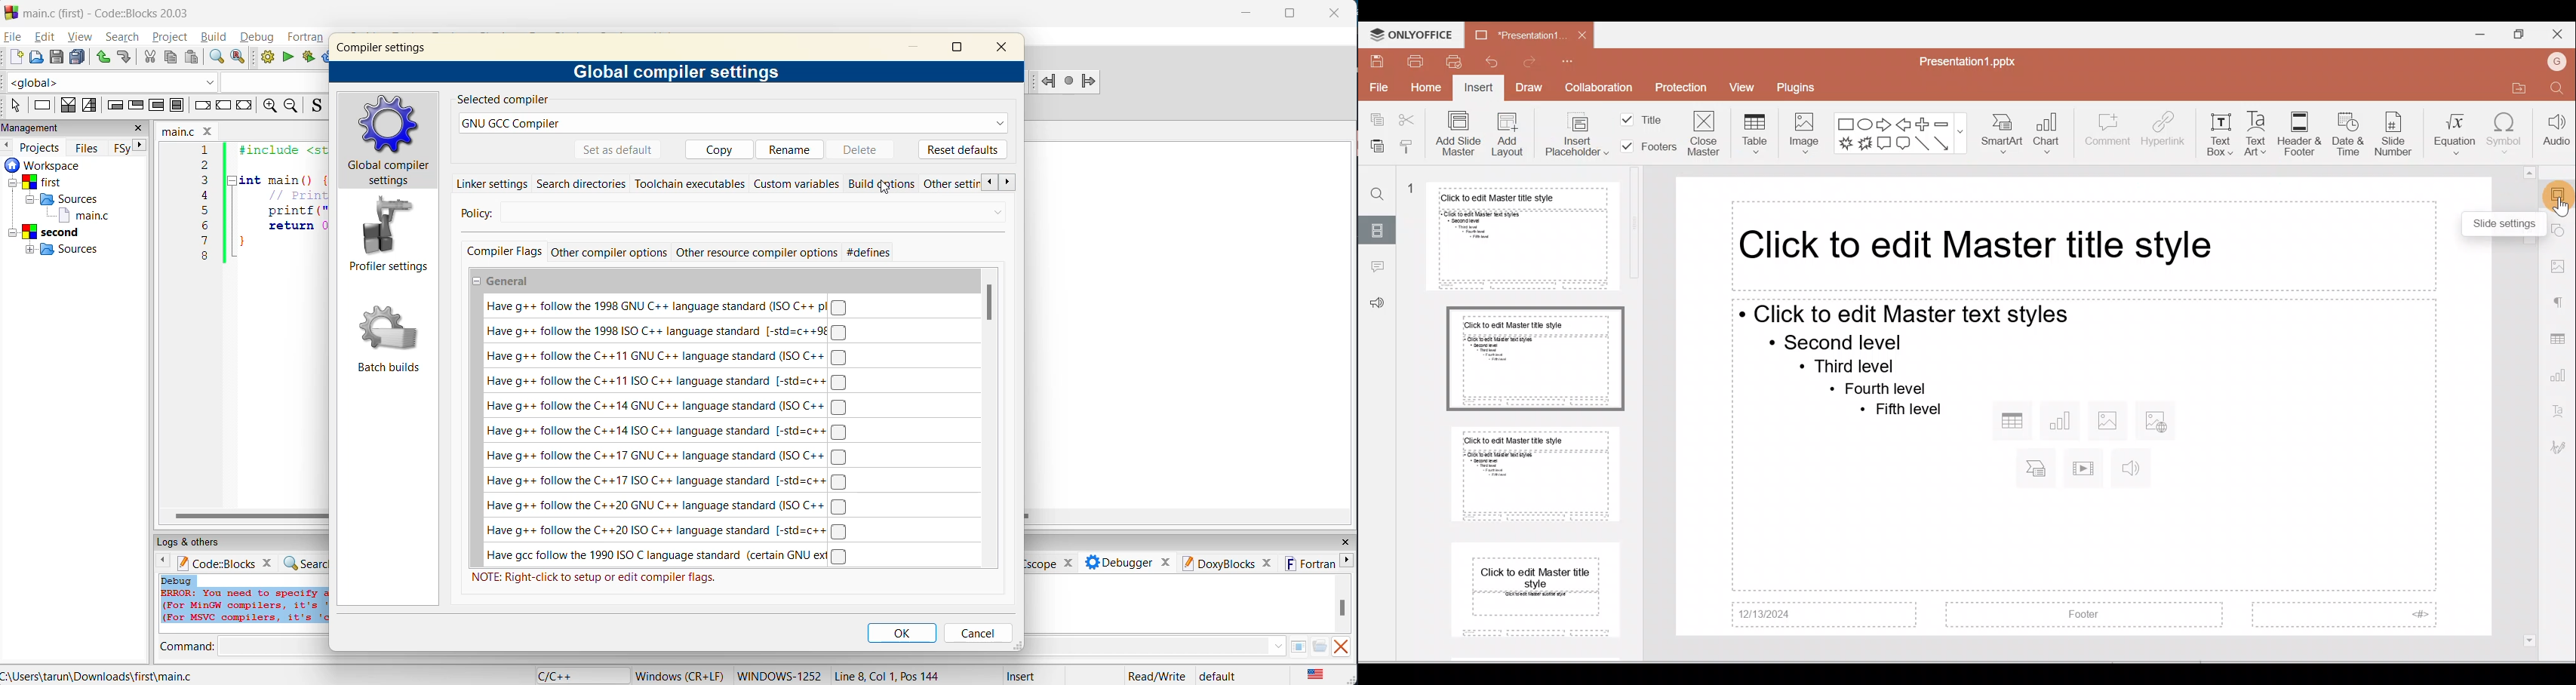  I want to click on C:\Users\tarun\Downloads\first\main.c, so click(106, 674).